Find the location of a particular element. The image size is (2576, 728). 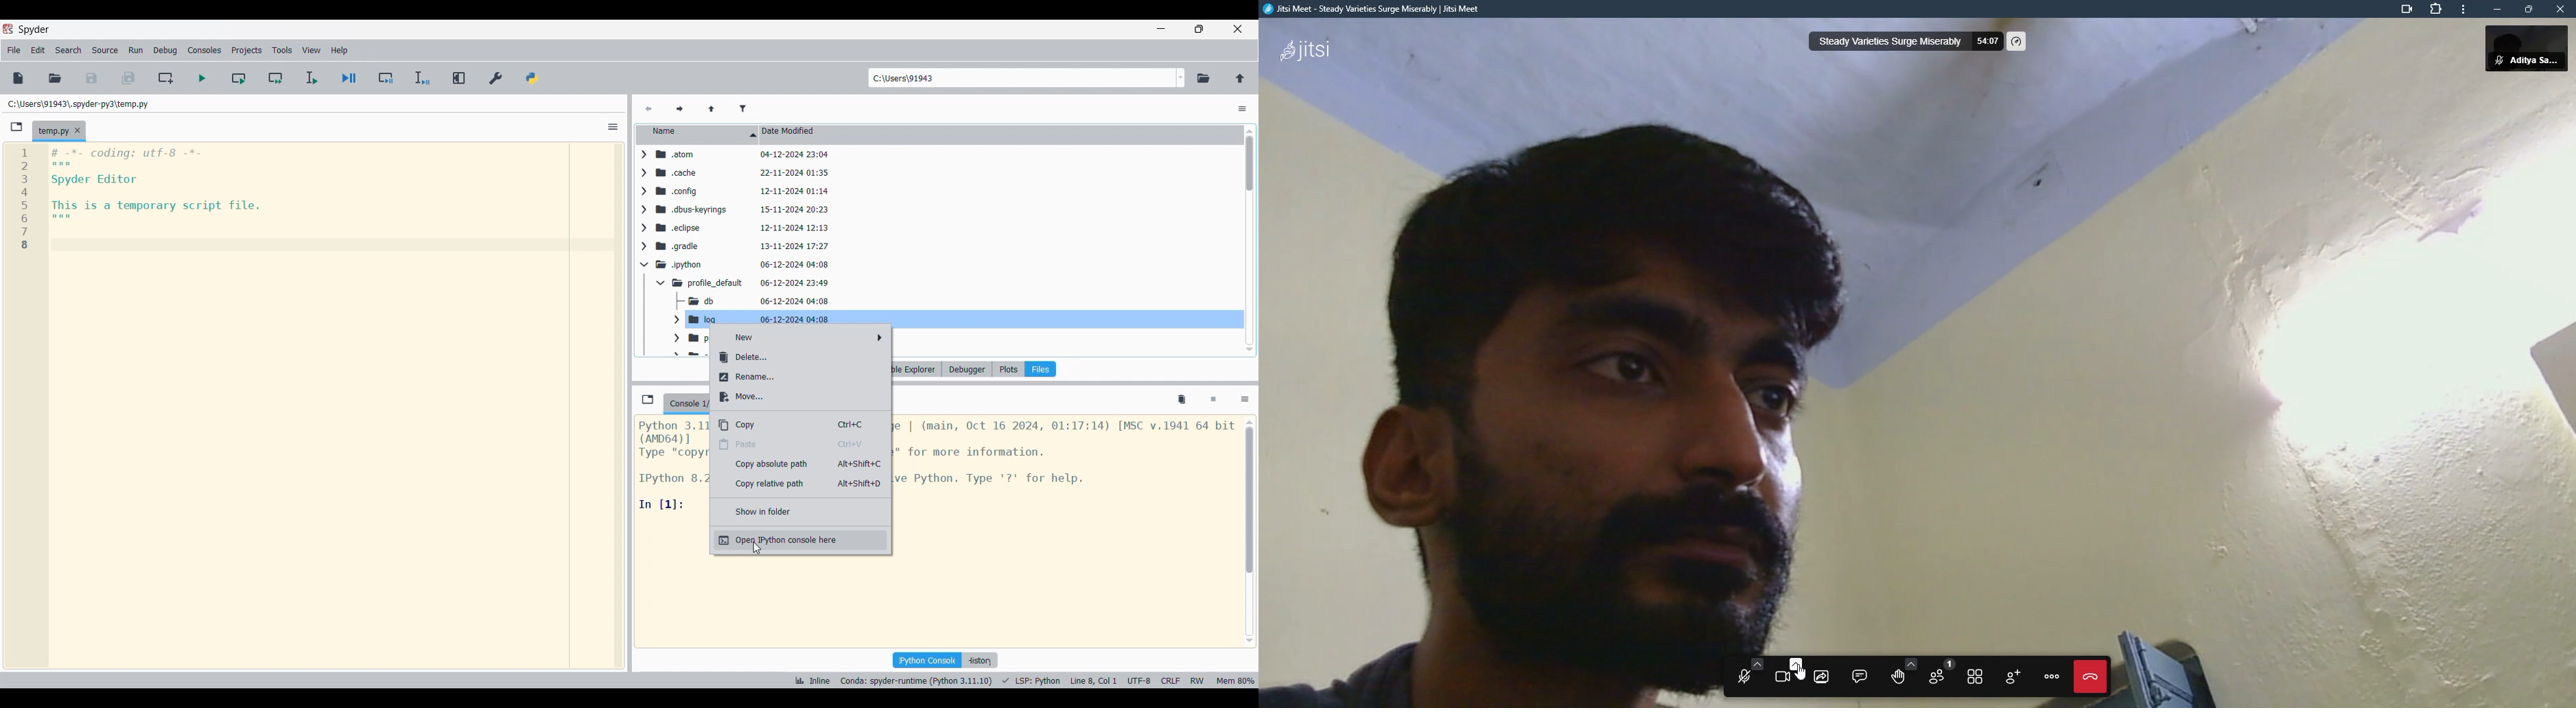

Copy relative path is located at coordinates (801, 484).